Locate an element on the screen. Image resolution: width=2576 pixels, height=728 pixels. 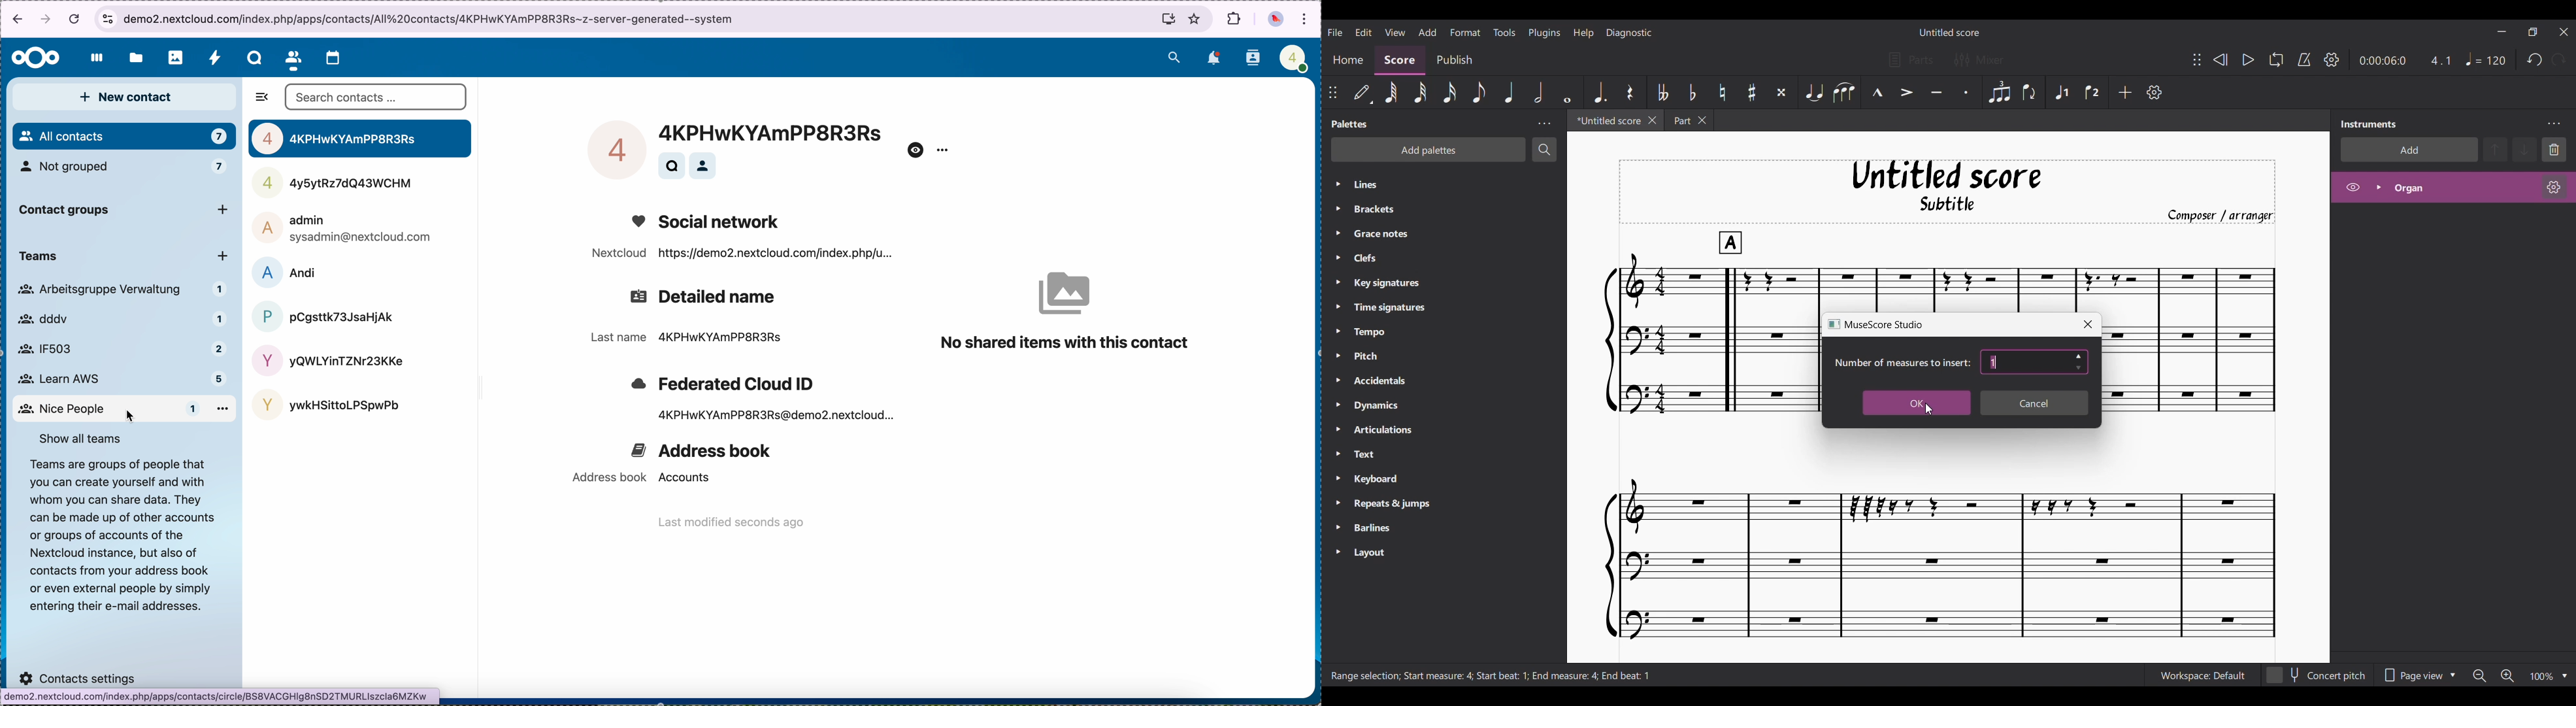
admin is located at coordinates (343, 227).